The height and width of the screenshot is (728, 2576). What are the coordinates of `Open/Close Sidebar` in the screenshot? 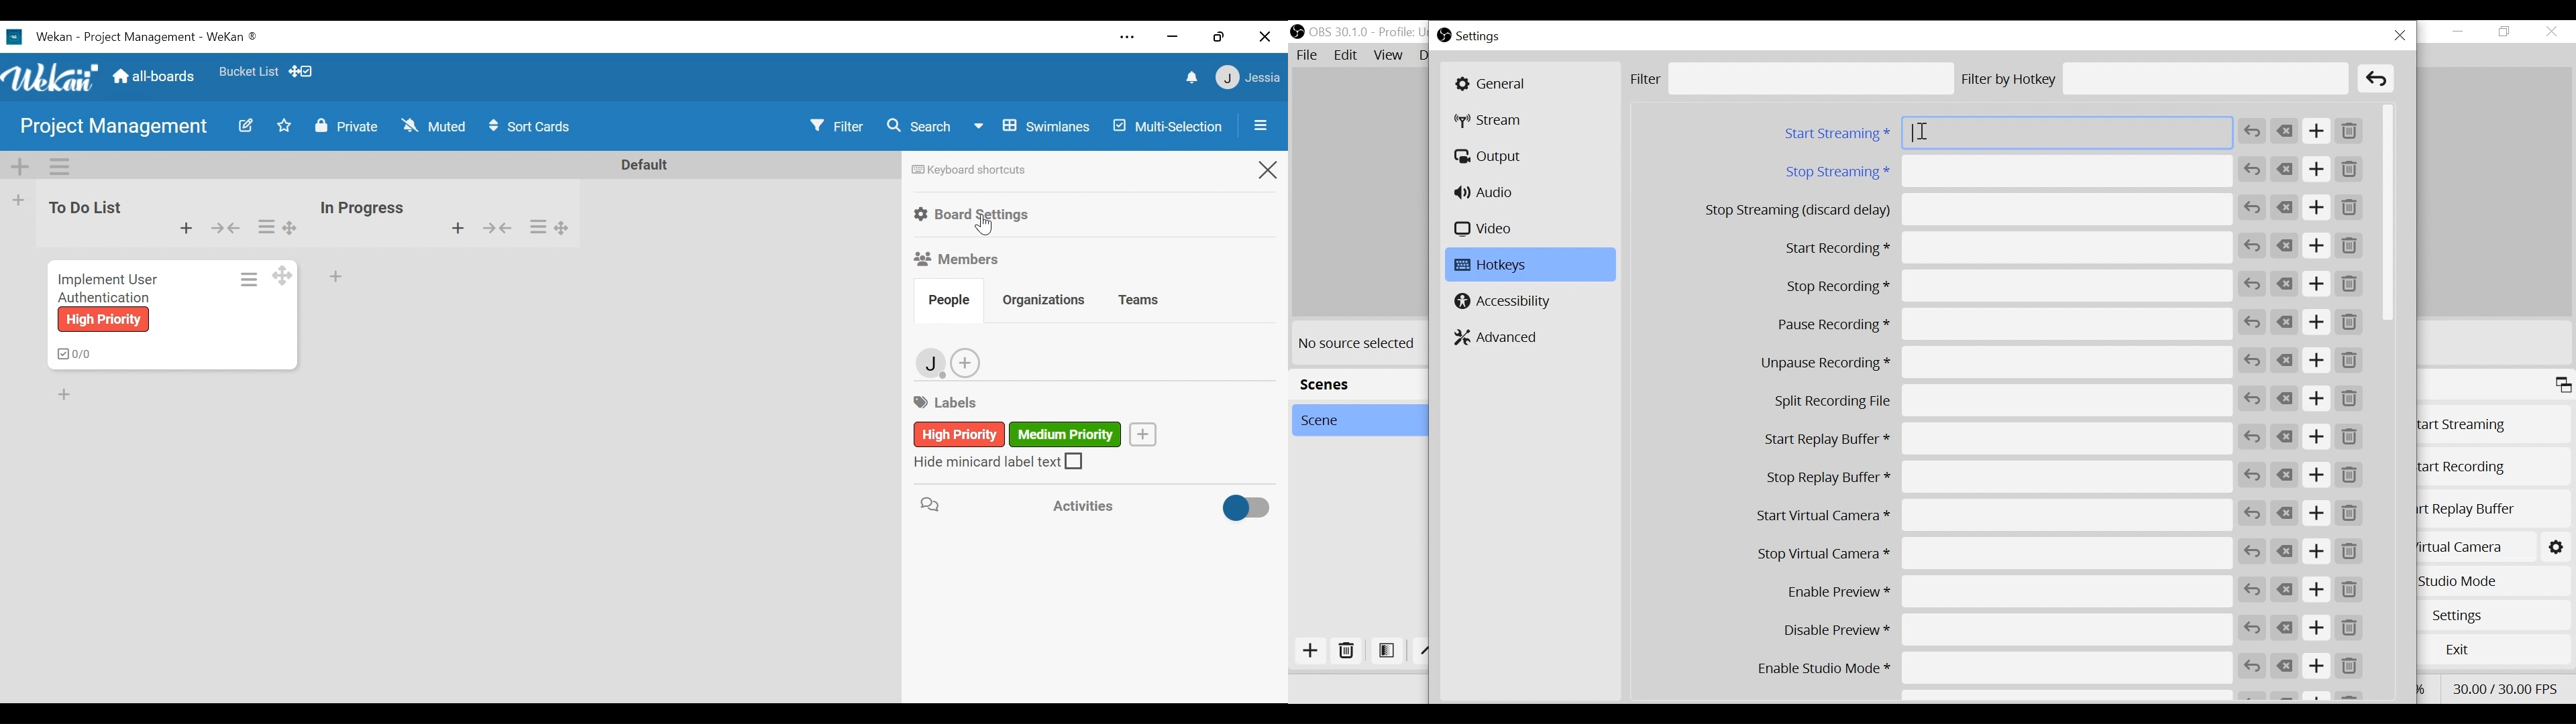 It's located at (1259, 125).